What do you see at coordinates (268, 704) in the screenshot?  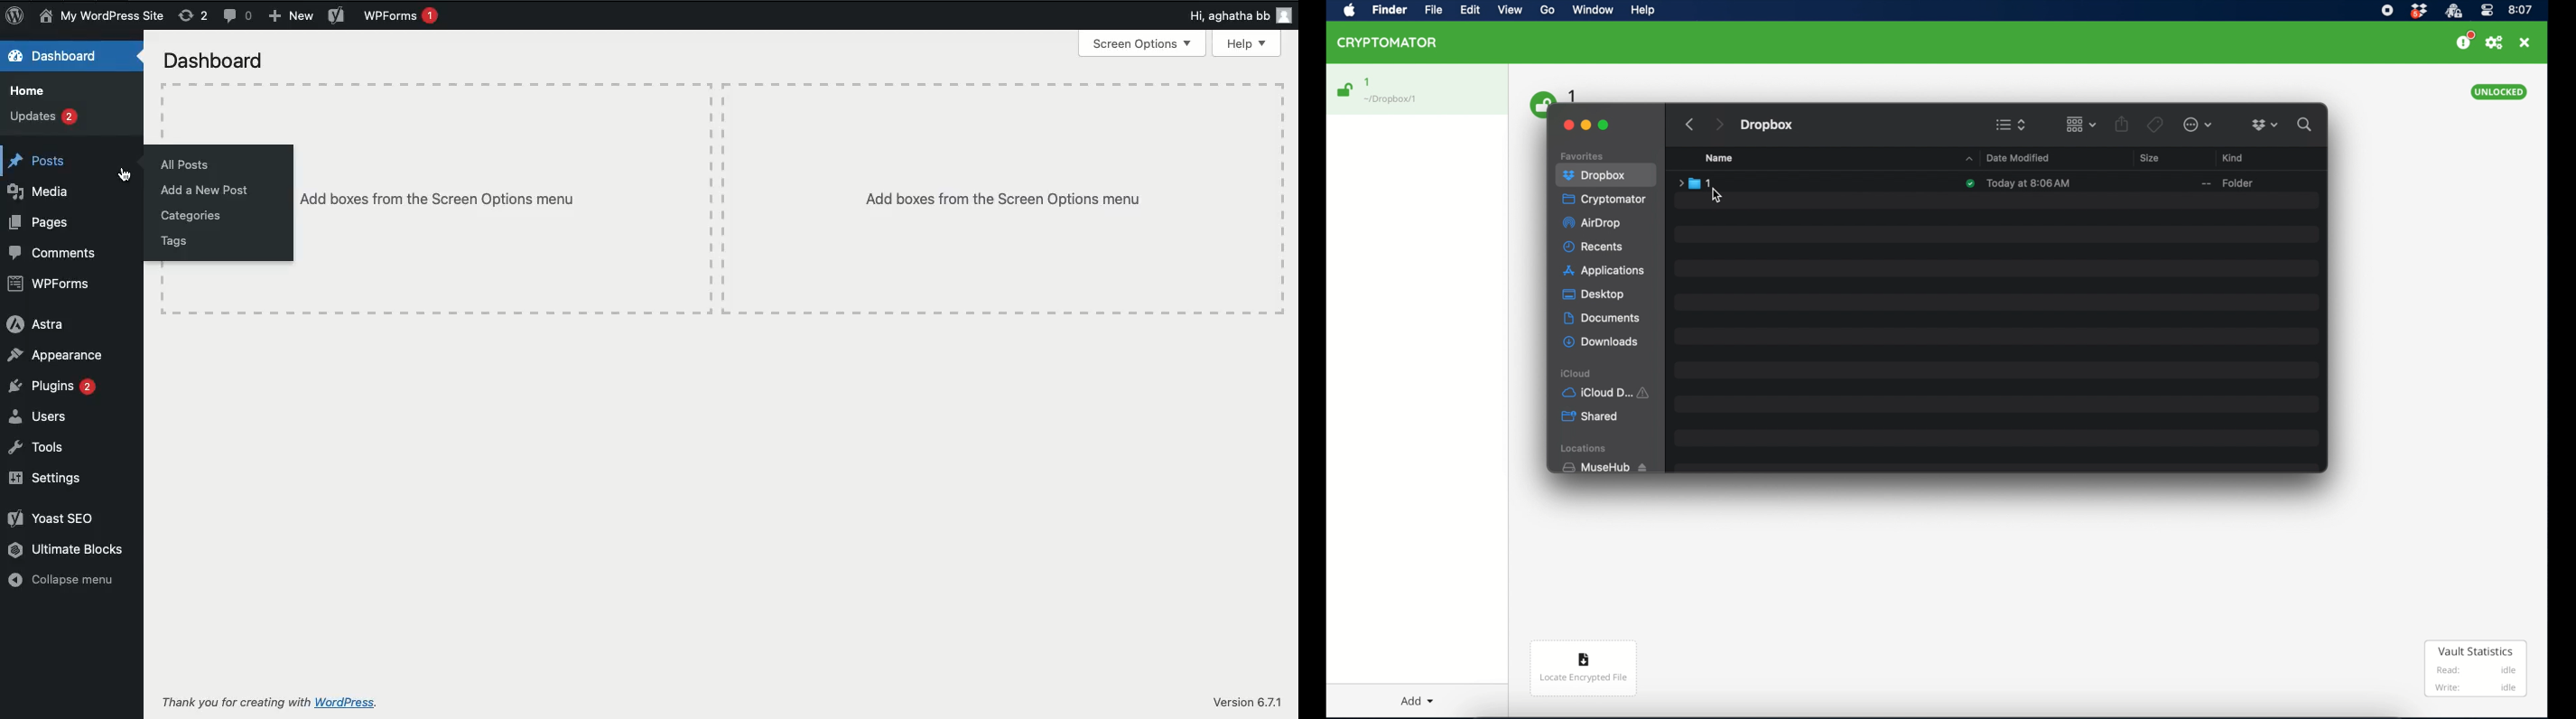 I see `Thank you for creating with WordPress` at bounding box center [268, 704].